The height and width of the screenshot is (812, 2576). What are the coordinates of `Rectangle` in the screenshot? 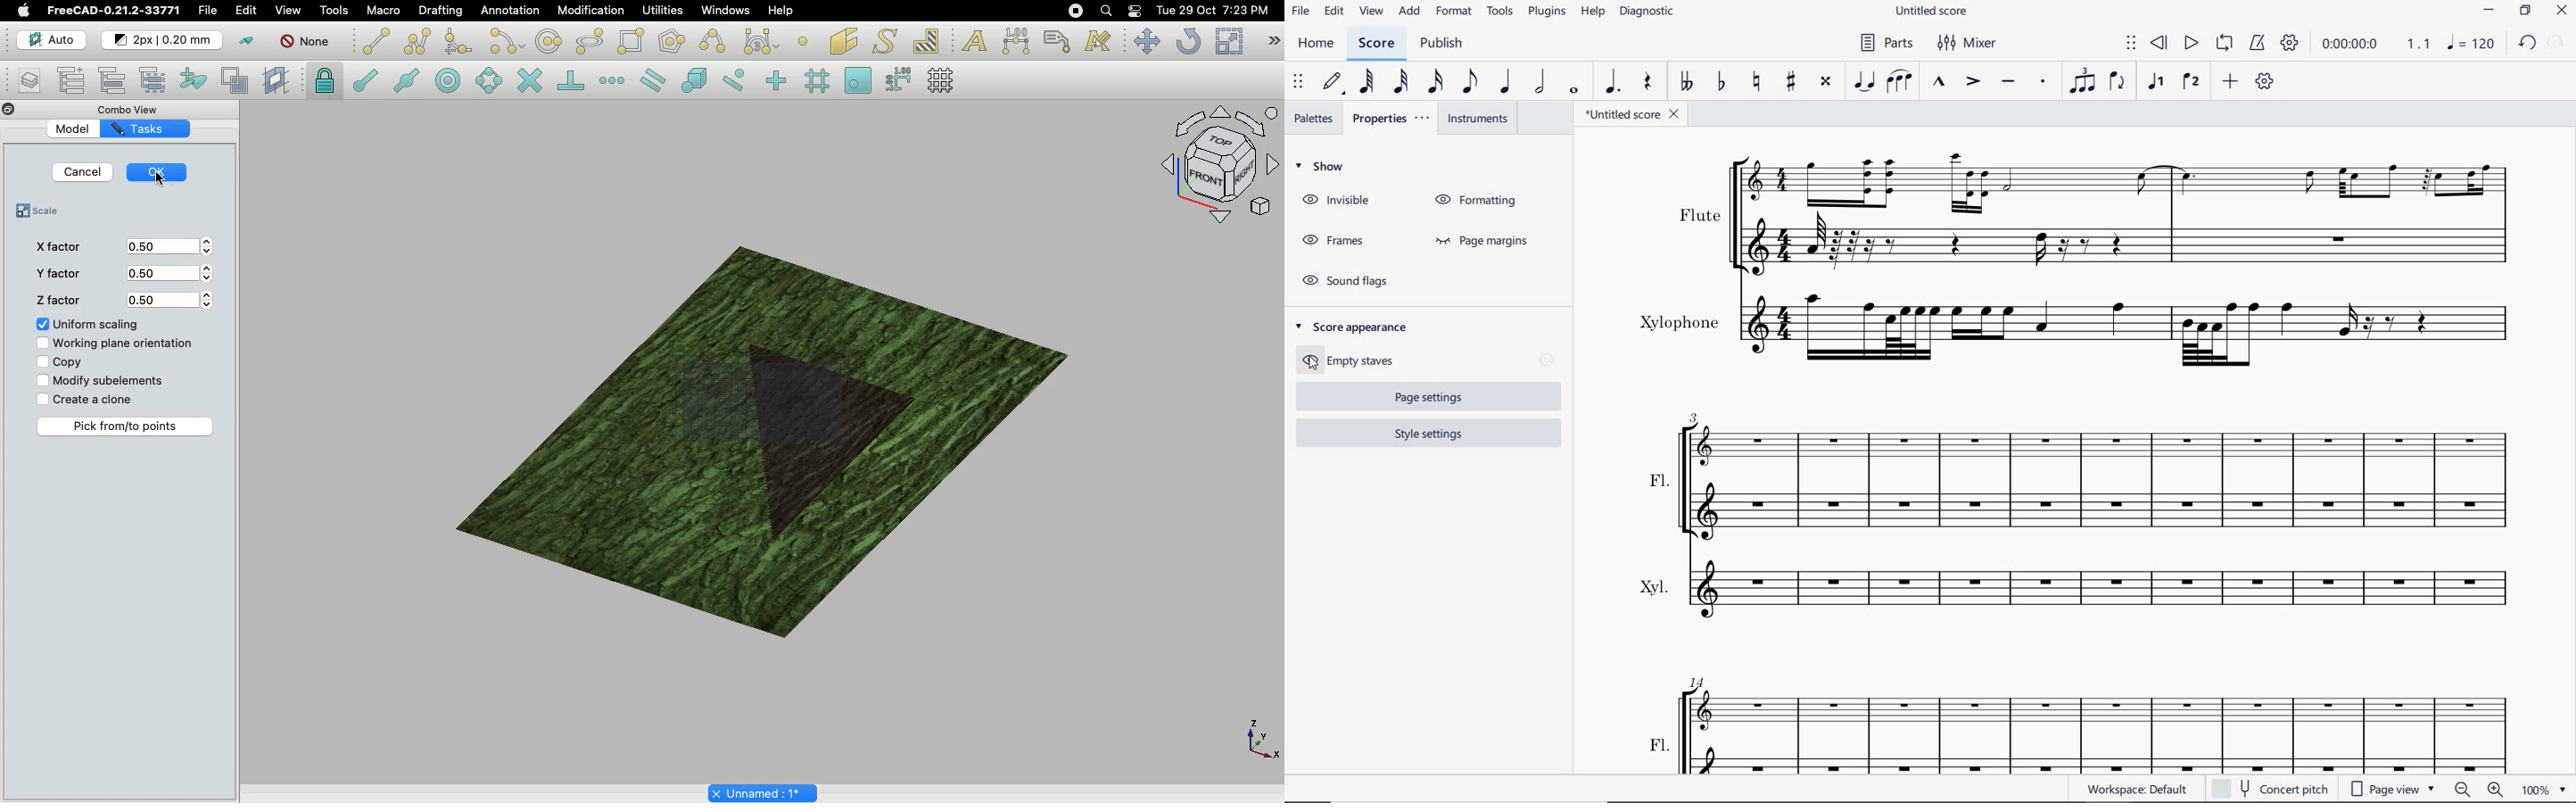 It's located at (630, 41).